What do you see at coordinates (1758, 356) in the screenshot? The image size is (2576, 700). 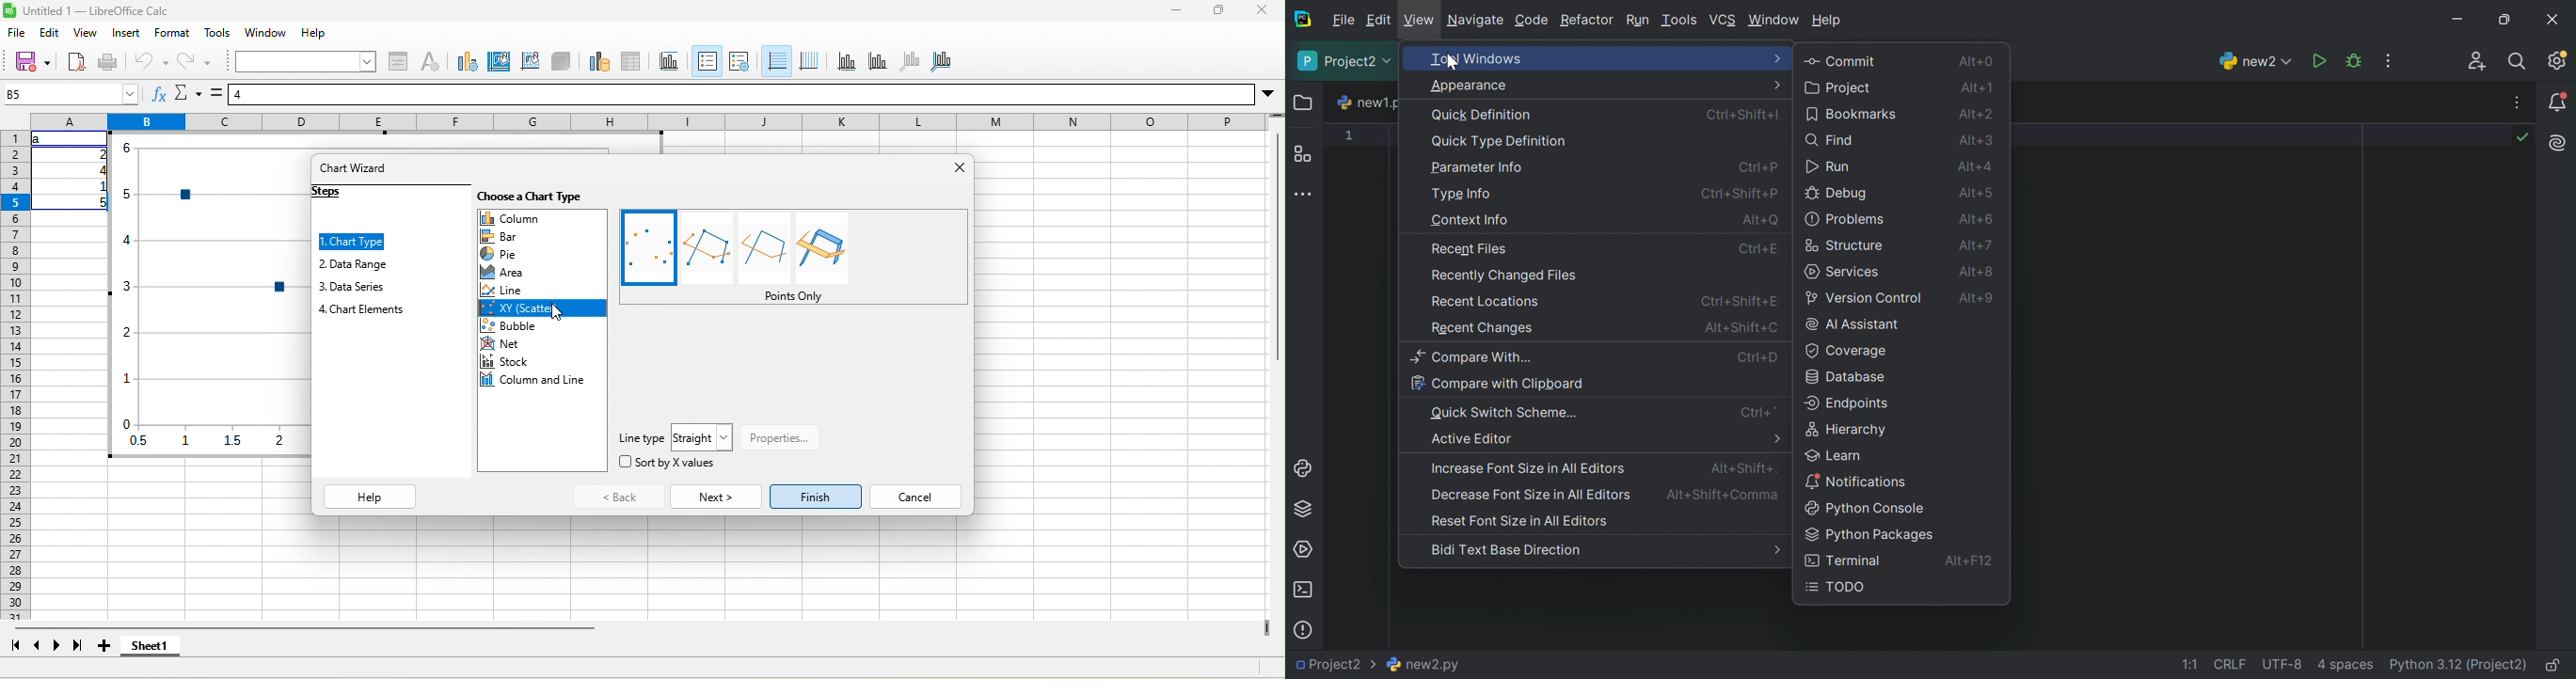 I see `Ctrl+D` at bounding box center [1758, 356].